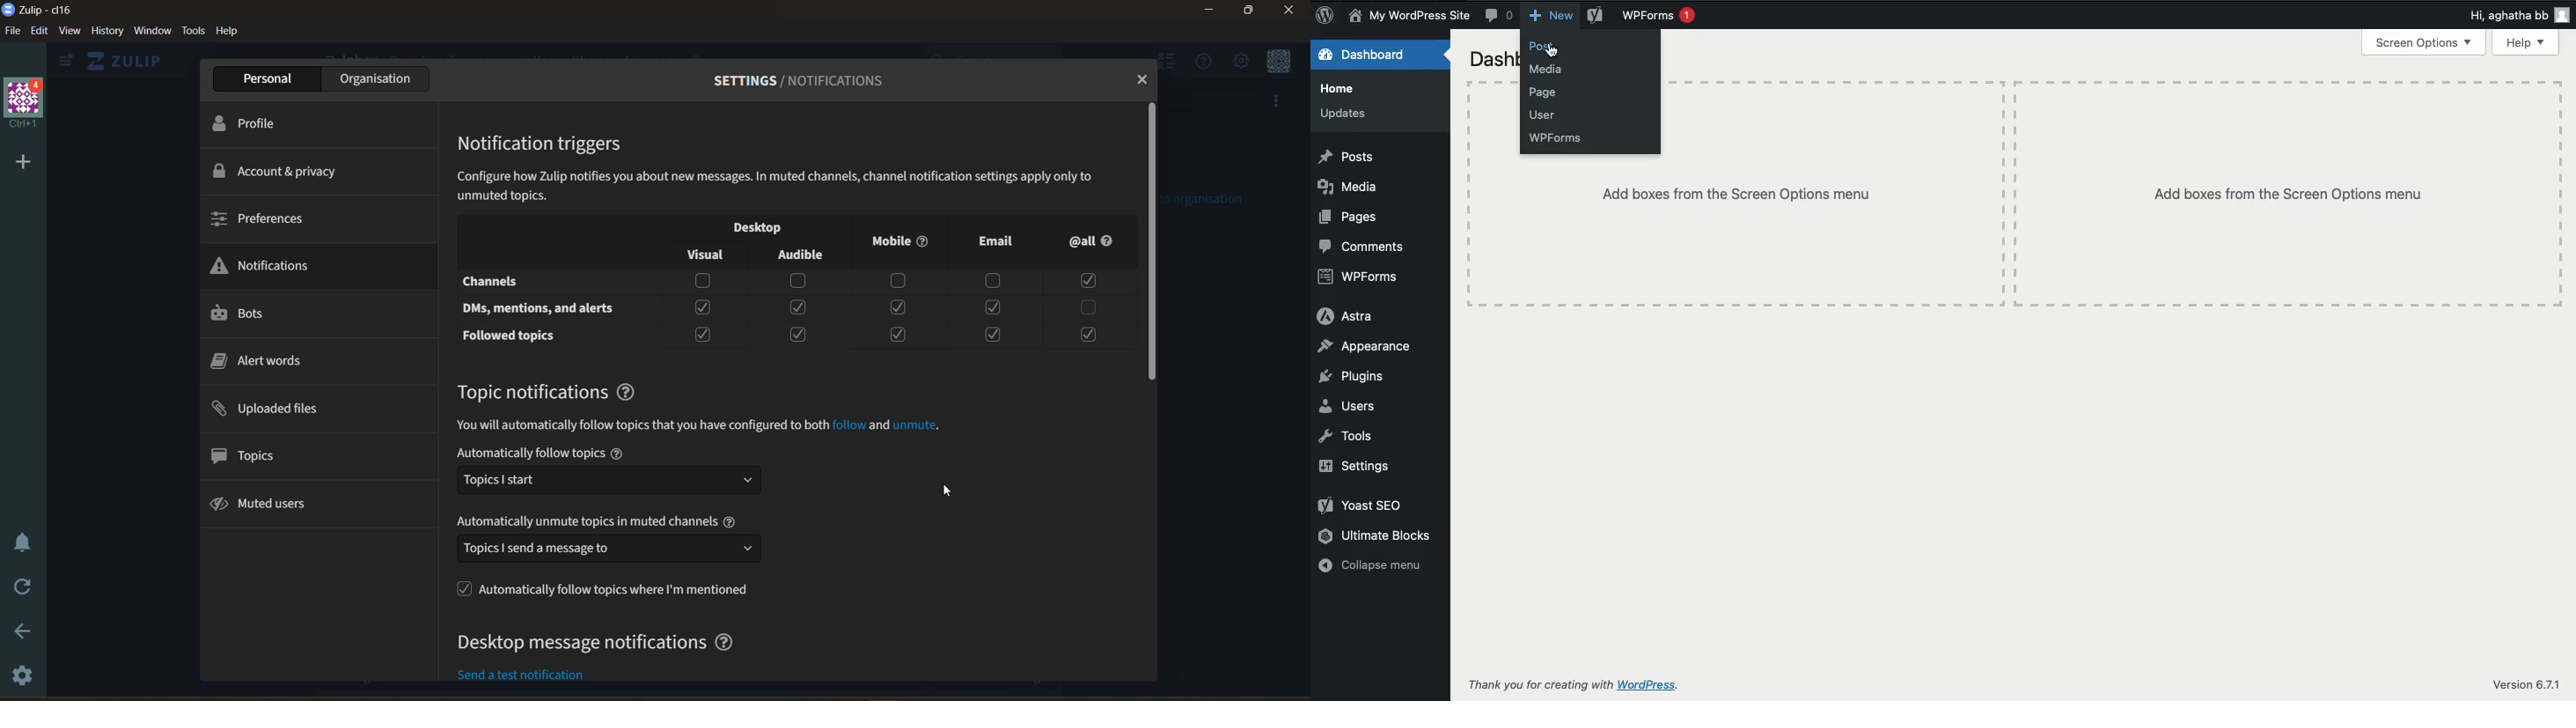  Describe the element at coordinates (229, 33) in the screenshot. I see `help` at that location.